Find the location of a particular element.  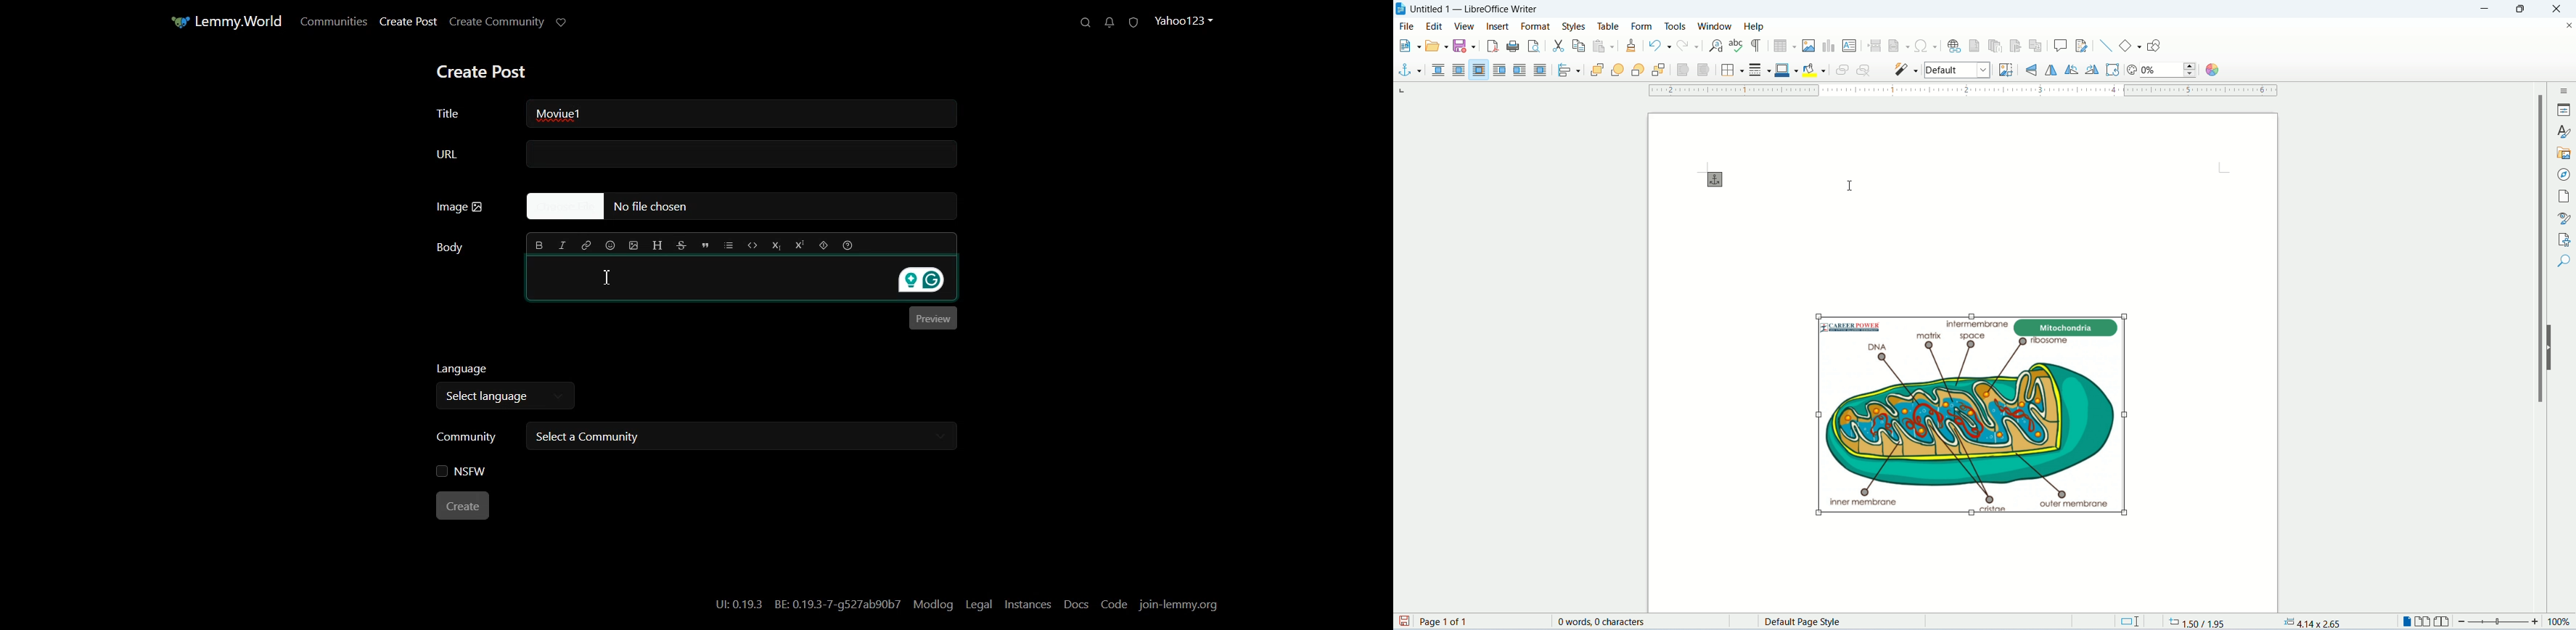

insert cross references is located at coordinates (2035, 46).